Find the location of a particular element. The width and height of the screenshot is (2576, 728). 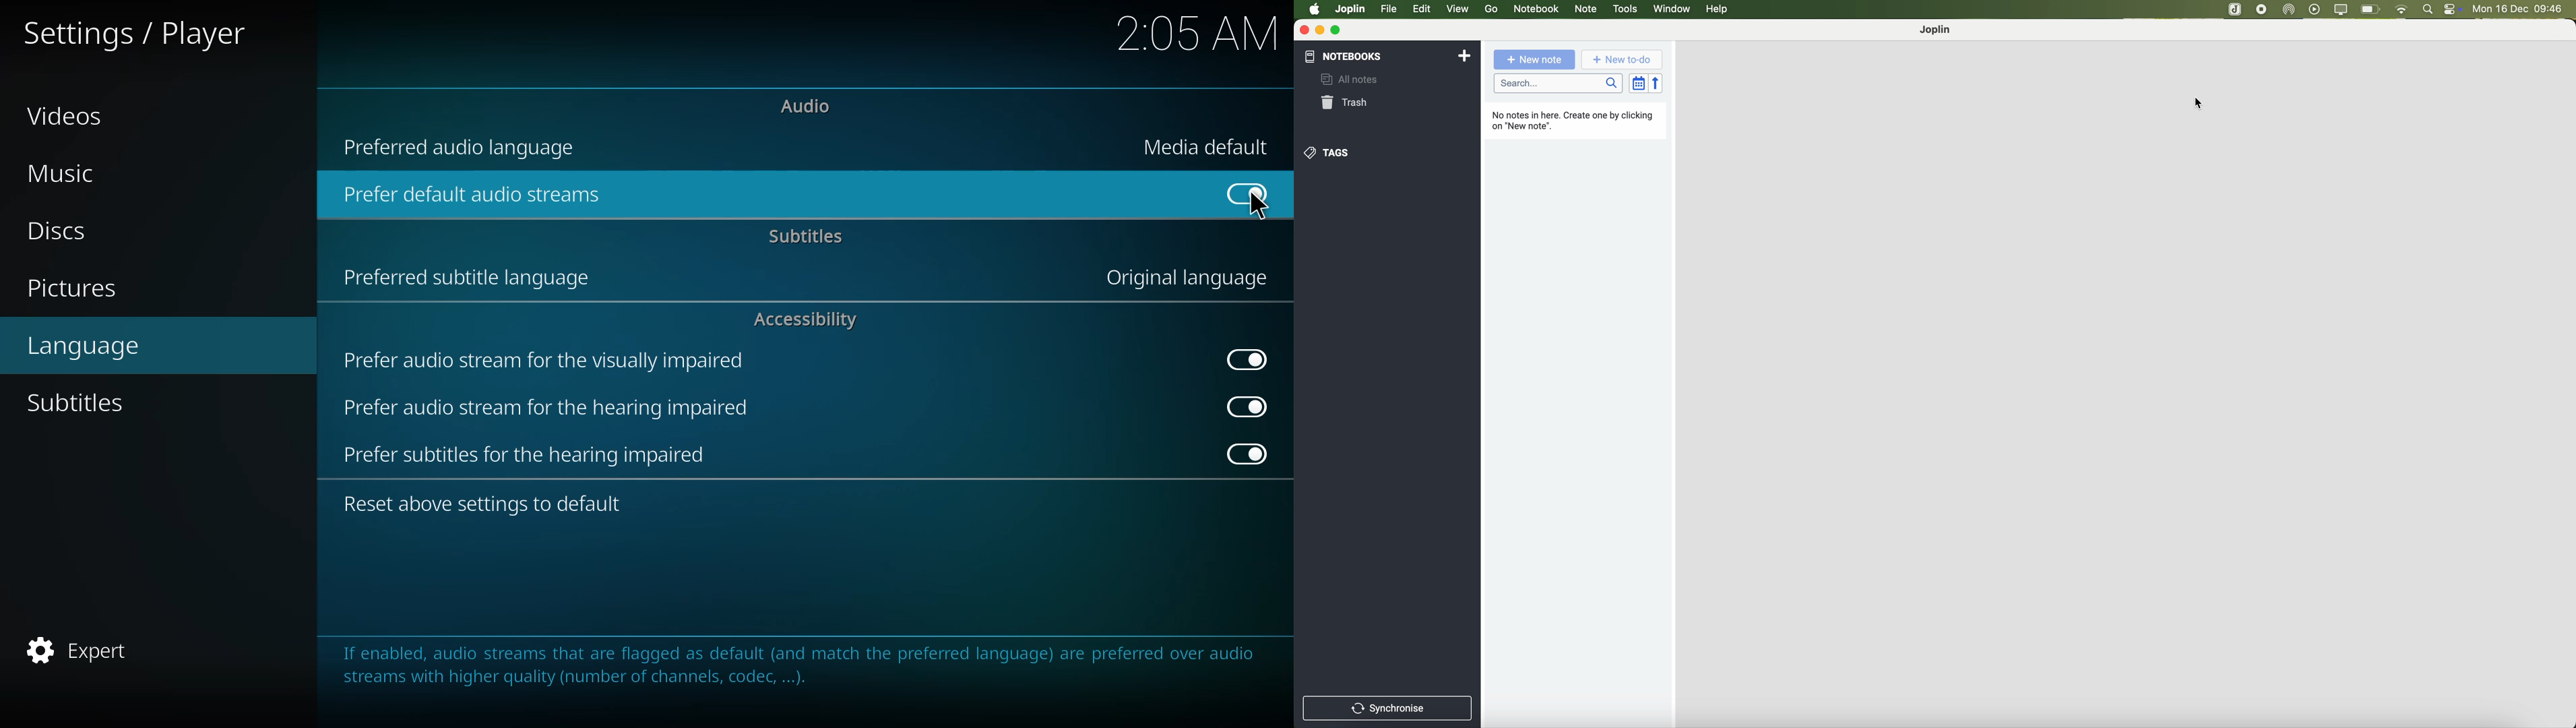

note is located at coordinates (1587, 10).